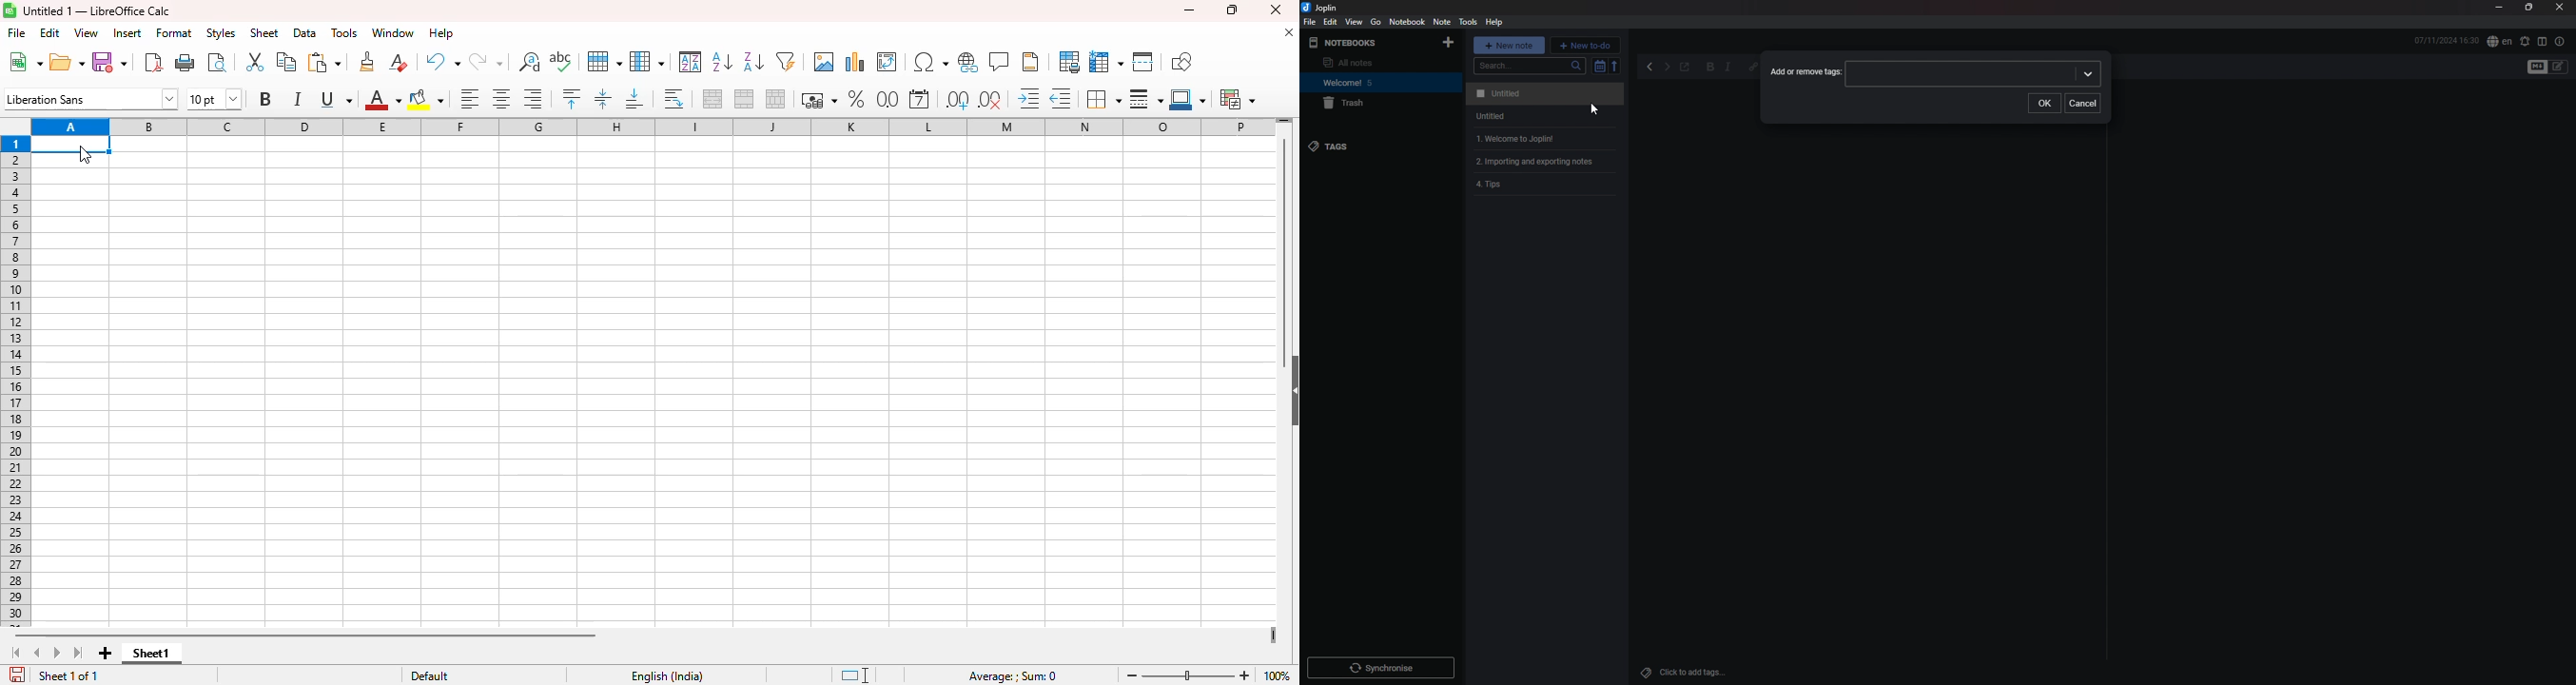 The width and height of the screenshot is (2576, 700). I want to click on new, so click(25, 61).